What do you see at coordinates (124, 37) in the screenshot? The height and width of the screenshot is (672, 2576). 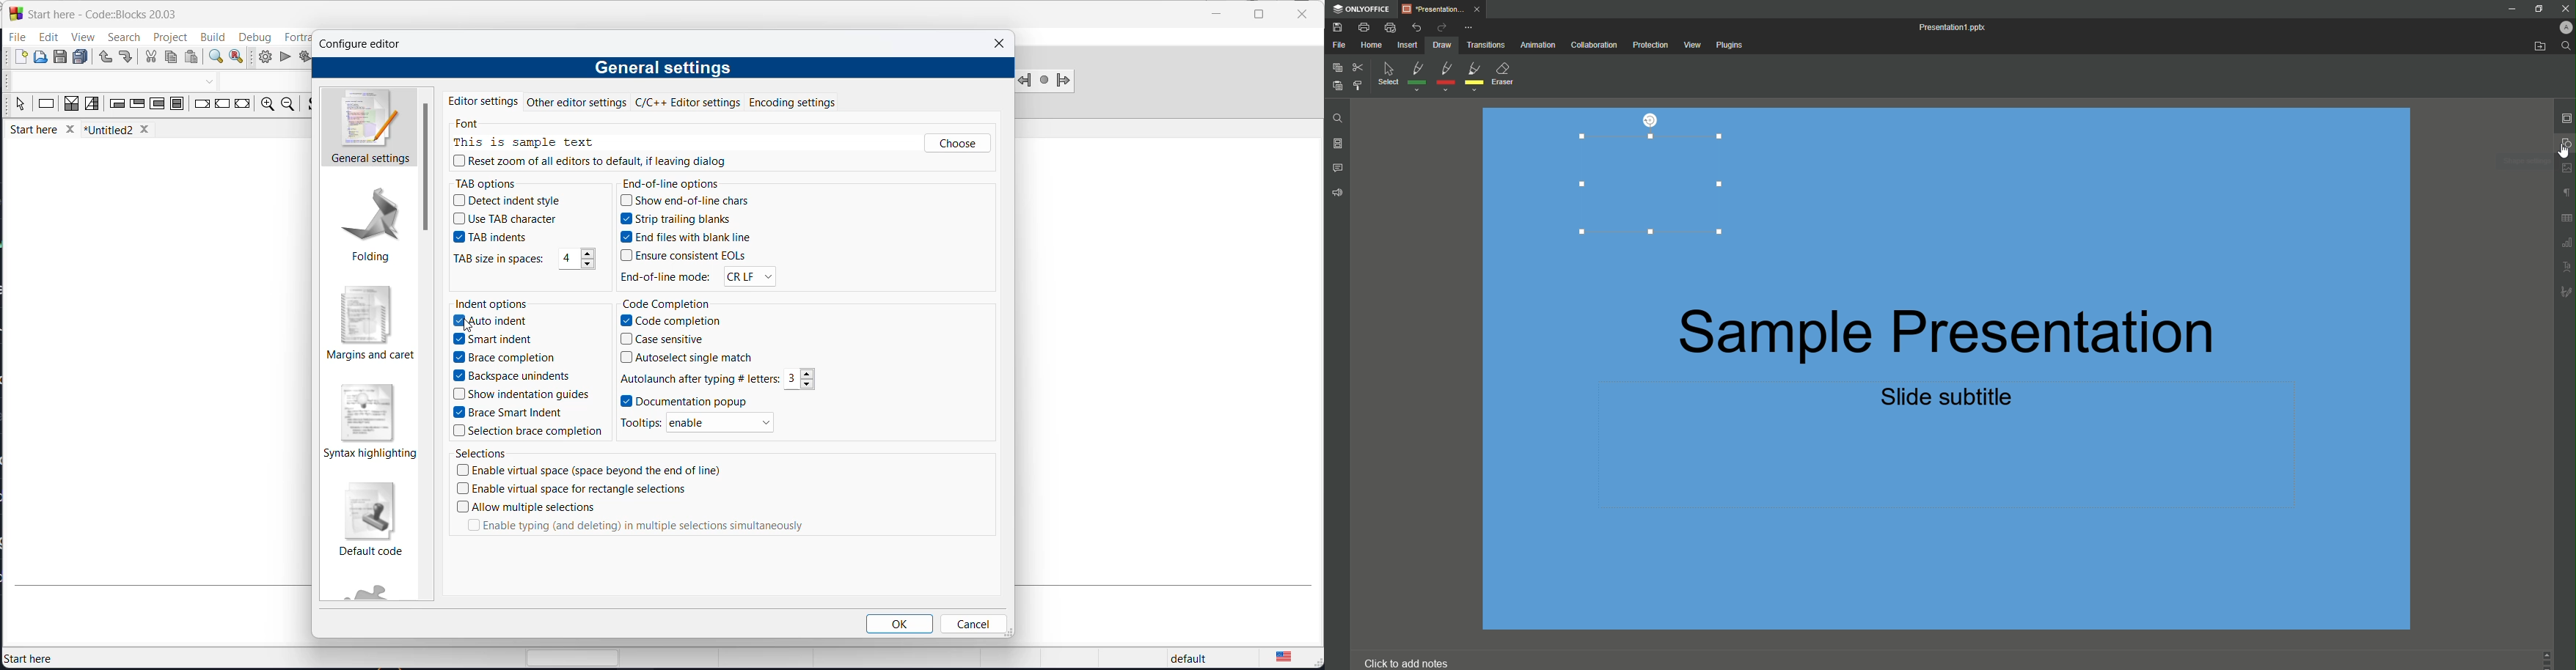 I see `search` at bounding box center [124, 37].